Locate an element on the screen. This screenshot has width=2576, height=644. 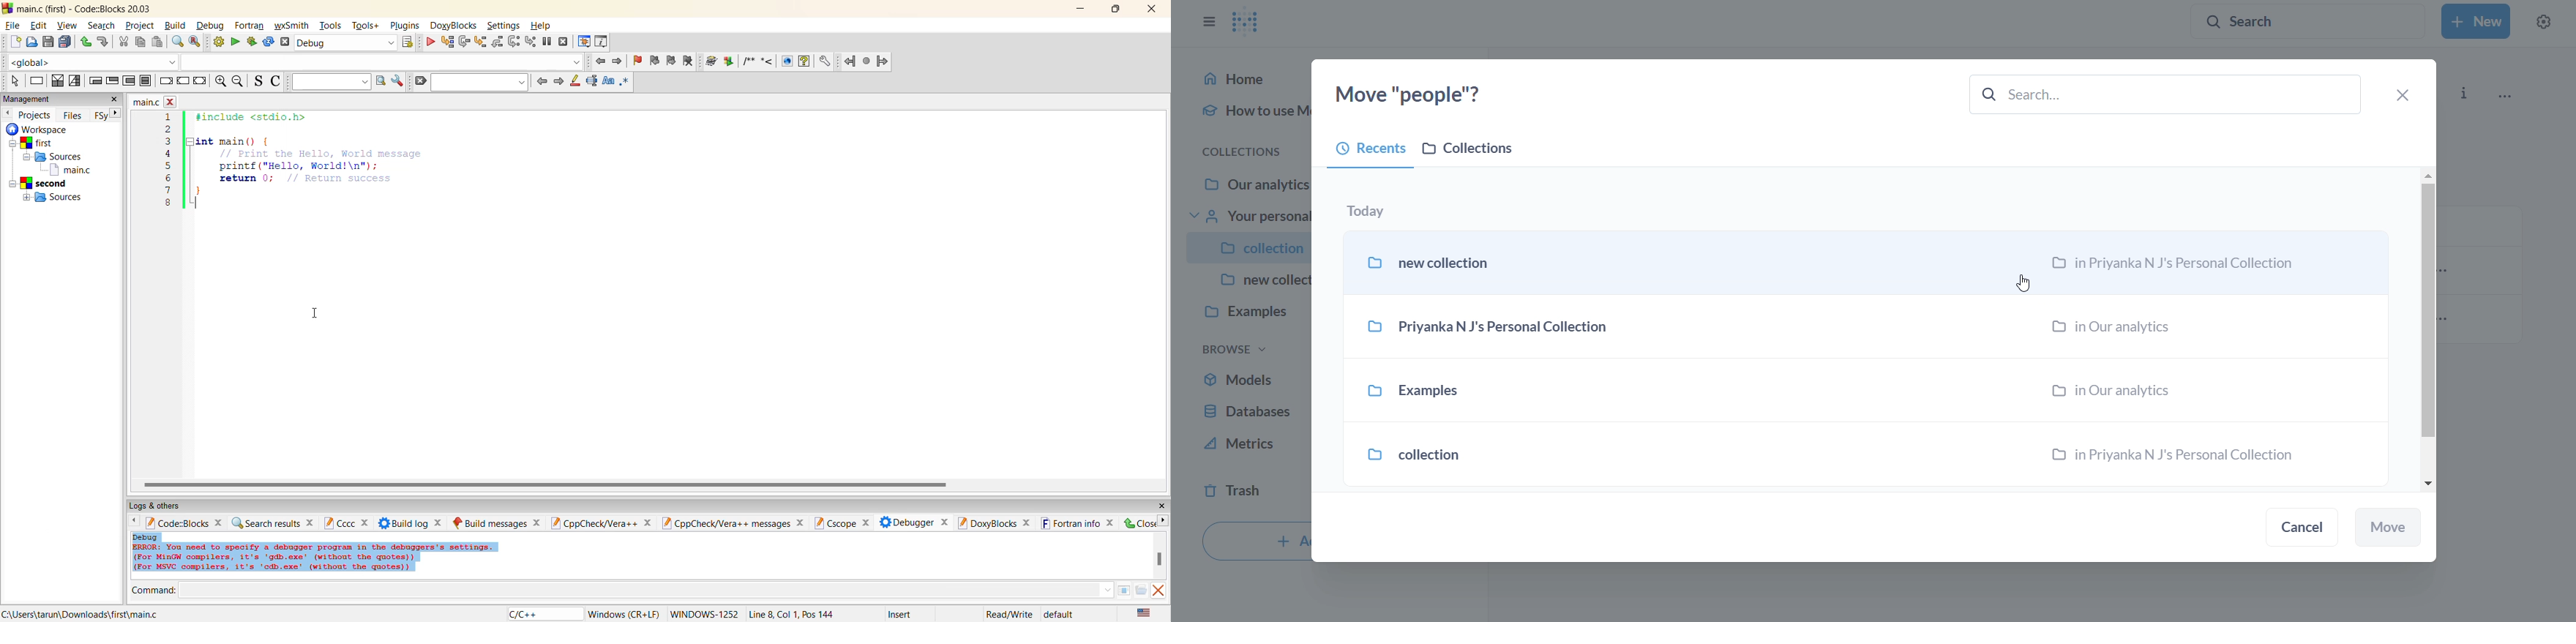
plugins is located at coordinates (405, 26).